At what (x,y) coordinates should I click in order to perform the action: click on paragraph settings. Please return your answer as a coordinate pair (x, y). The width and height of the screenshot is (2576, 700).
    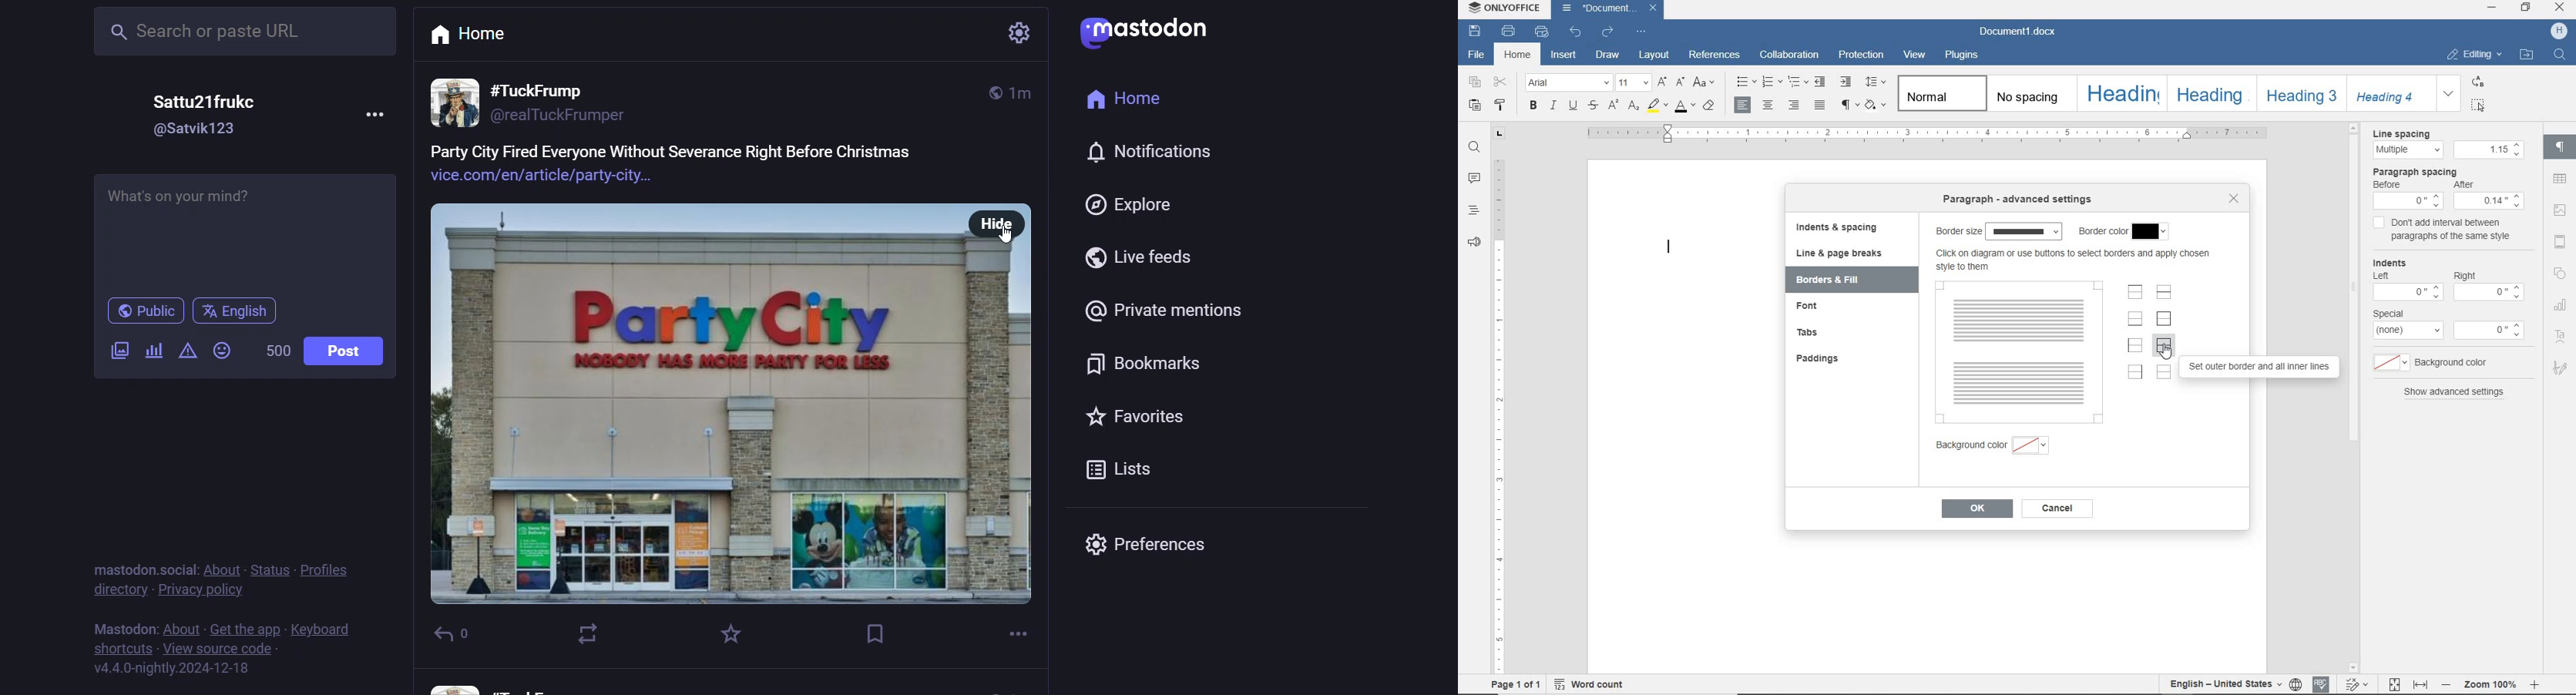
    Looking at the image, I should click on (2564, 148).